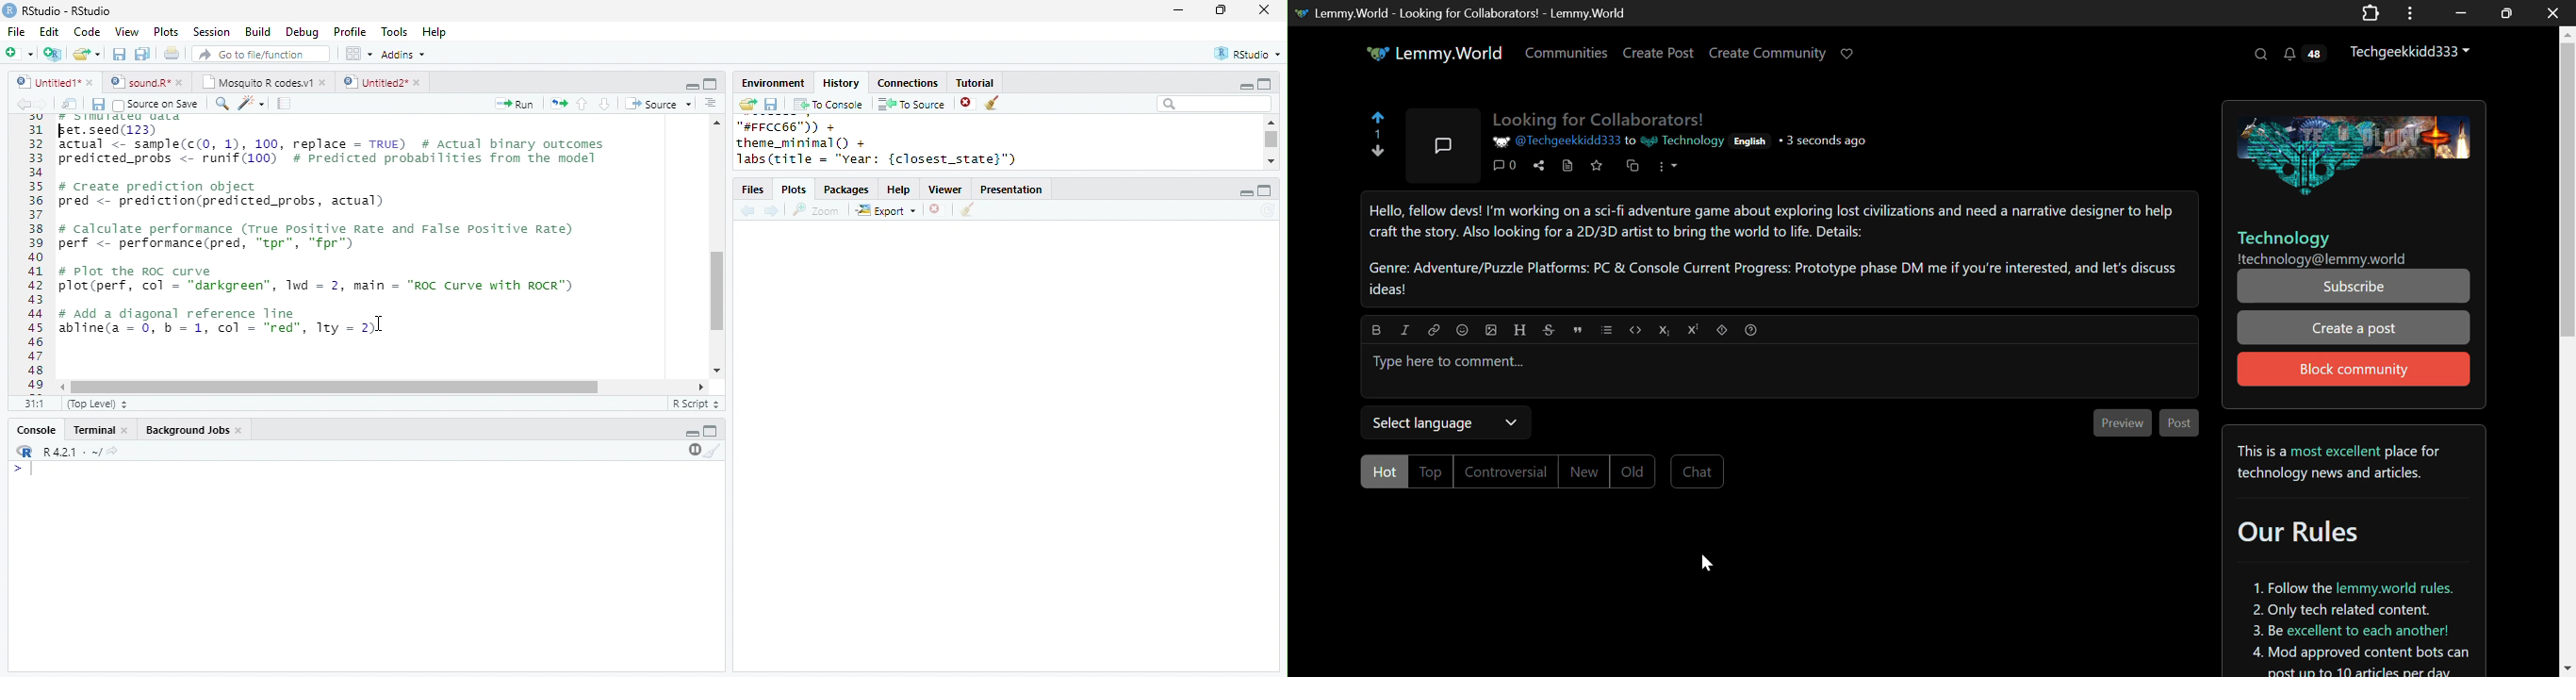  I want to click on save all, so click(142, 54).